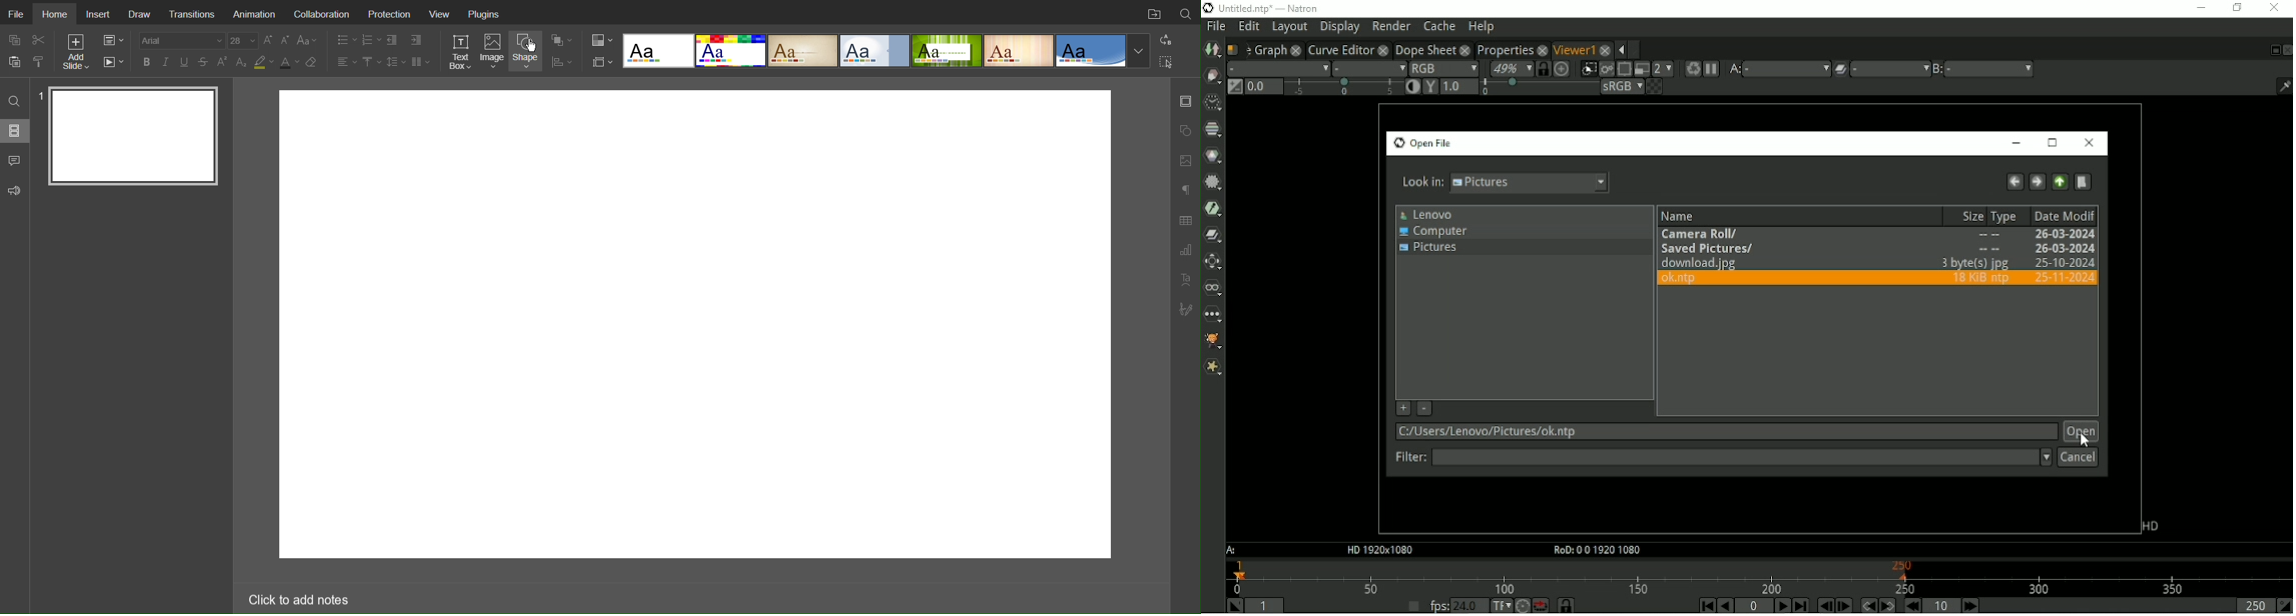 The width and height of the screenshot is (2296, 616). I want to click on Image, so click(494, 52).